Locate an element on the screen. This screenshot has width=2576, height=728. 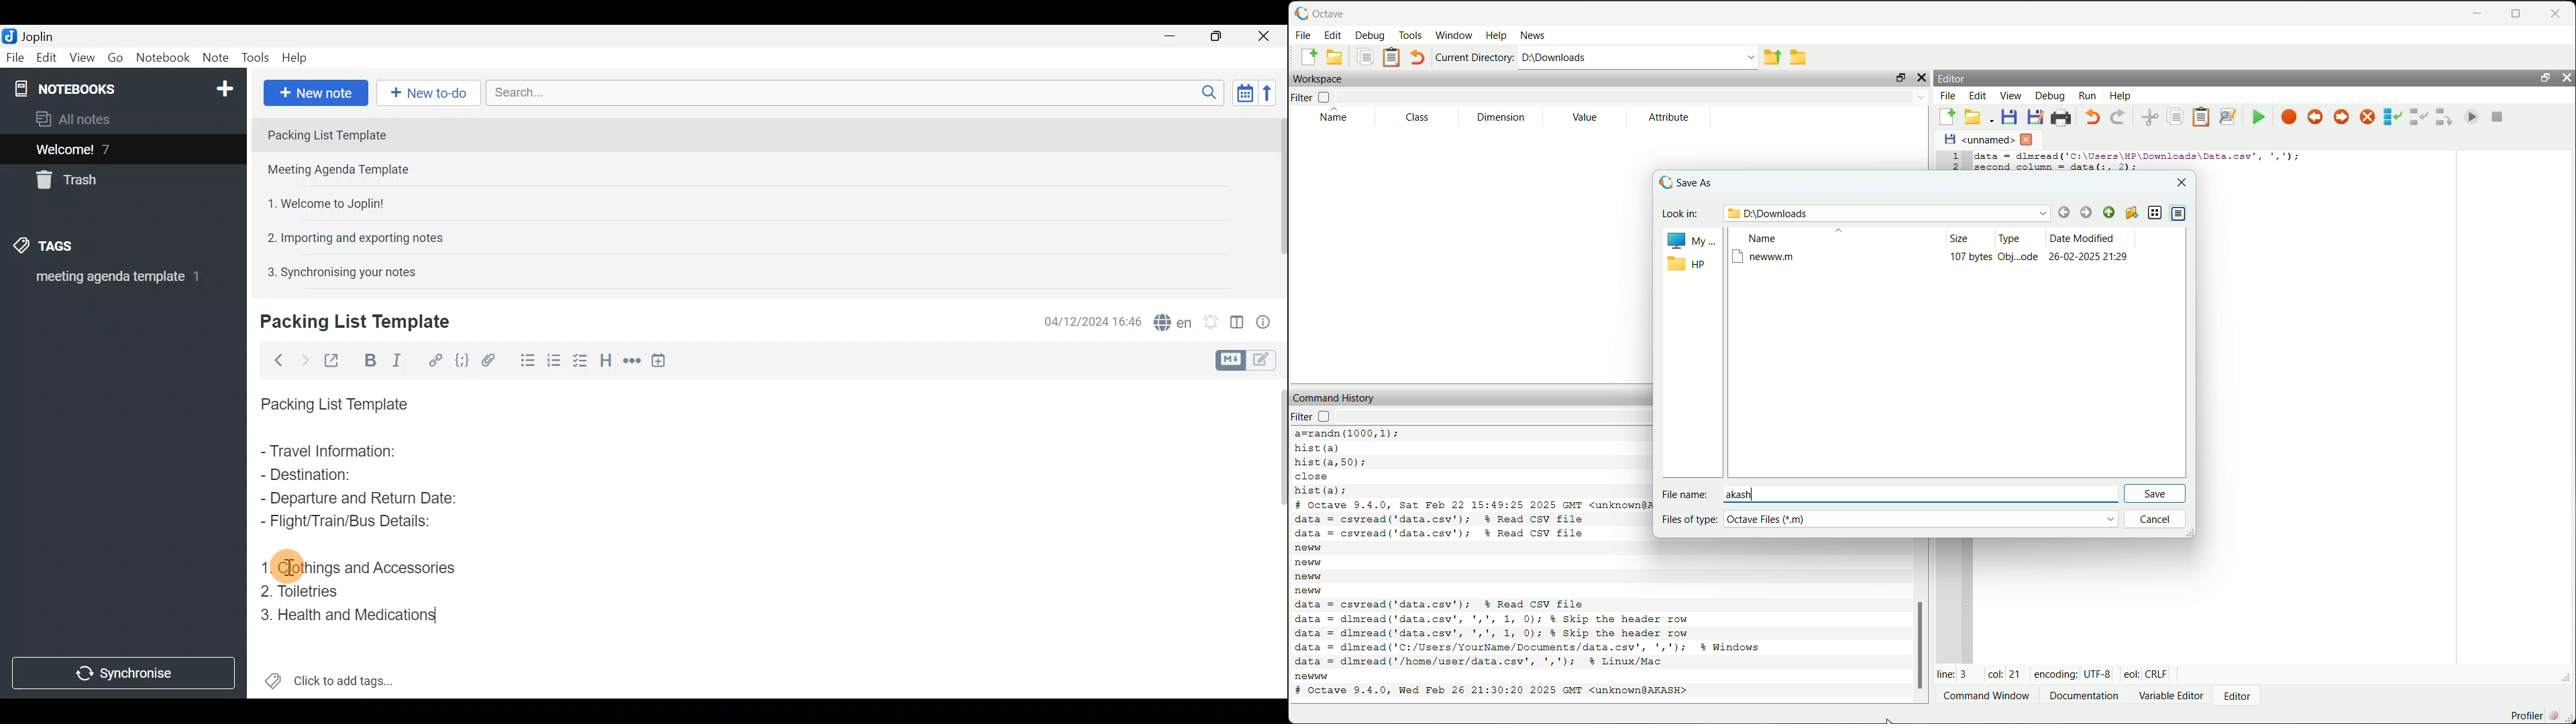
hide widget is located at coordinates (2567, 78).